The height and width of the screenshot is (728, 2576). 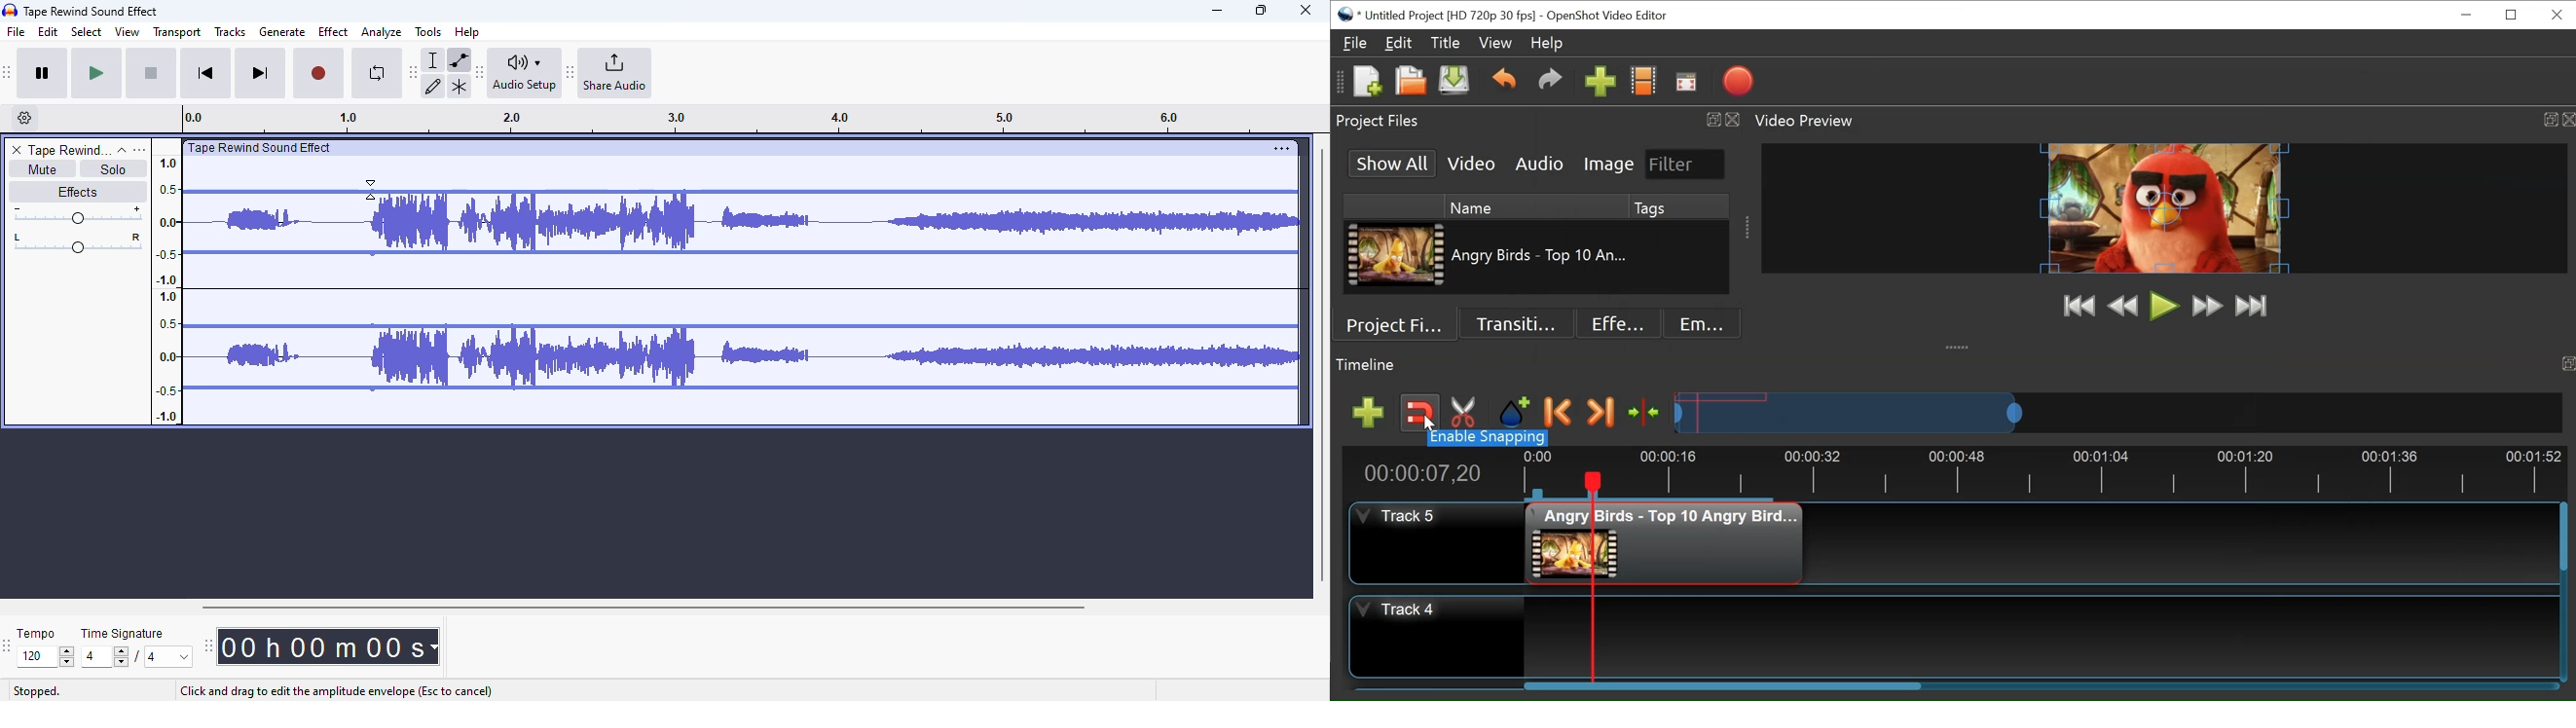 I want to click on stopped, so click(x=37, y=692).